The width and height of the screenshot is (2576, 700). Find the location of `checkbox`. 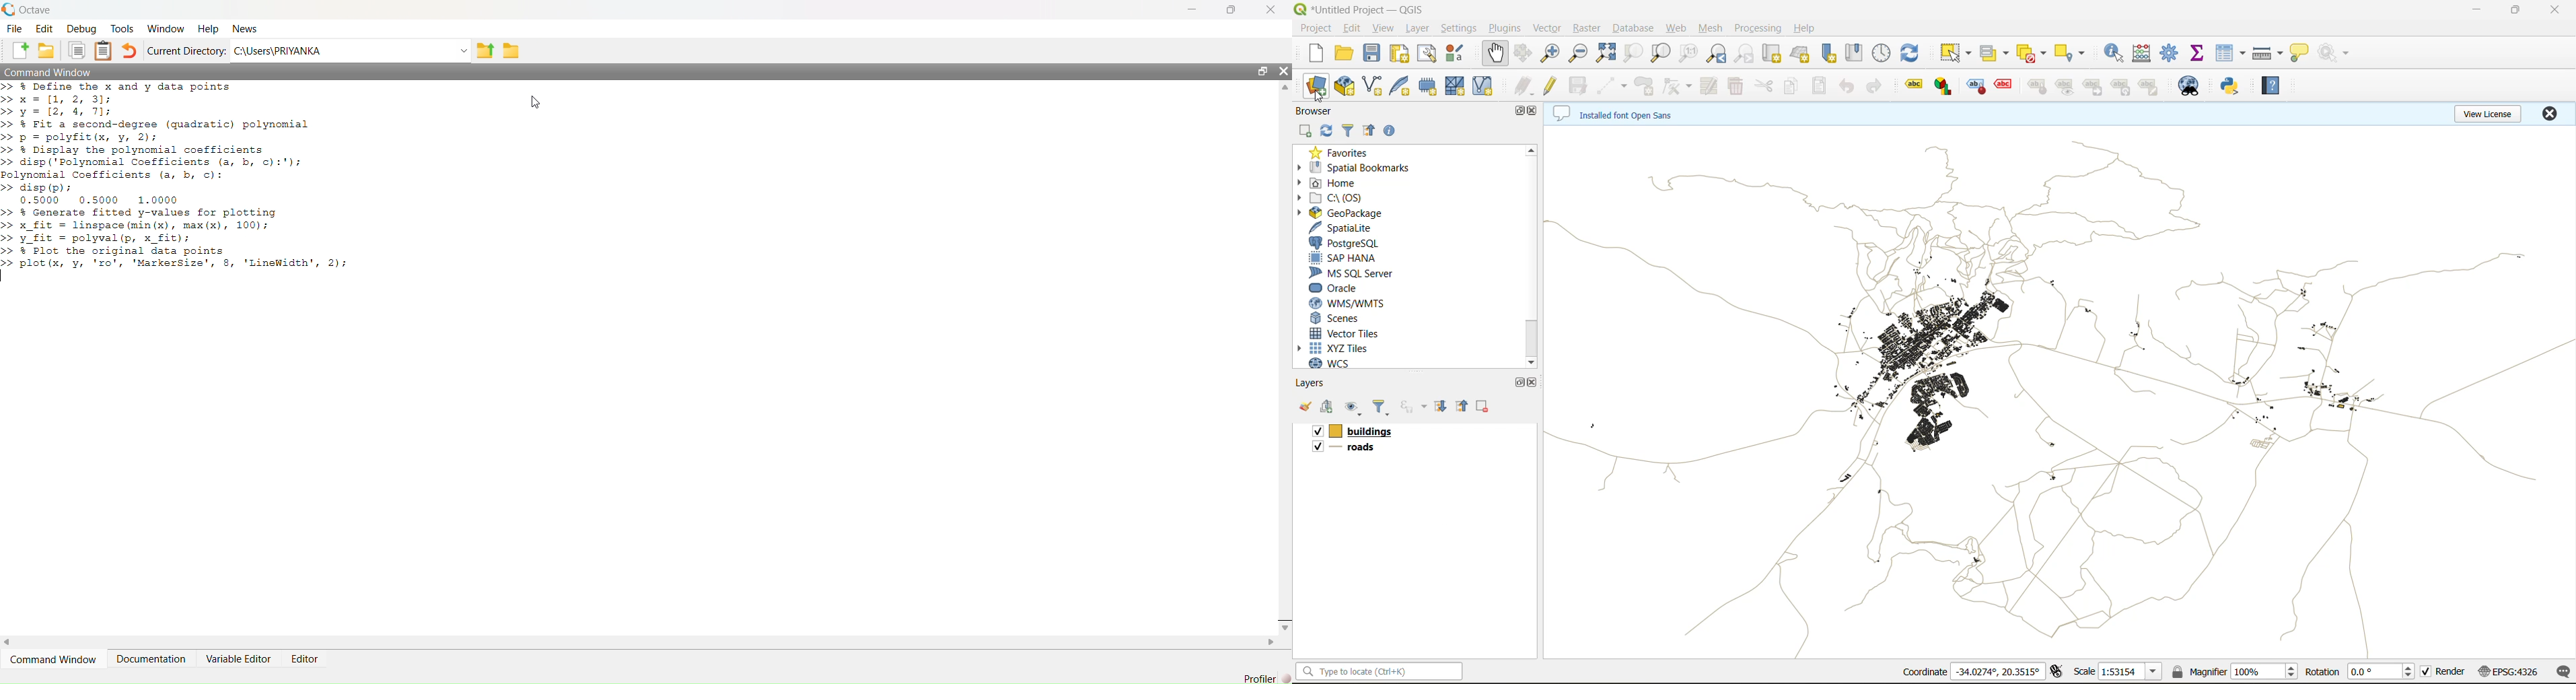

checkbox is located at coordinates (1315, 432).